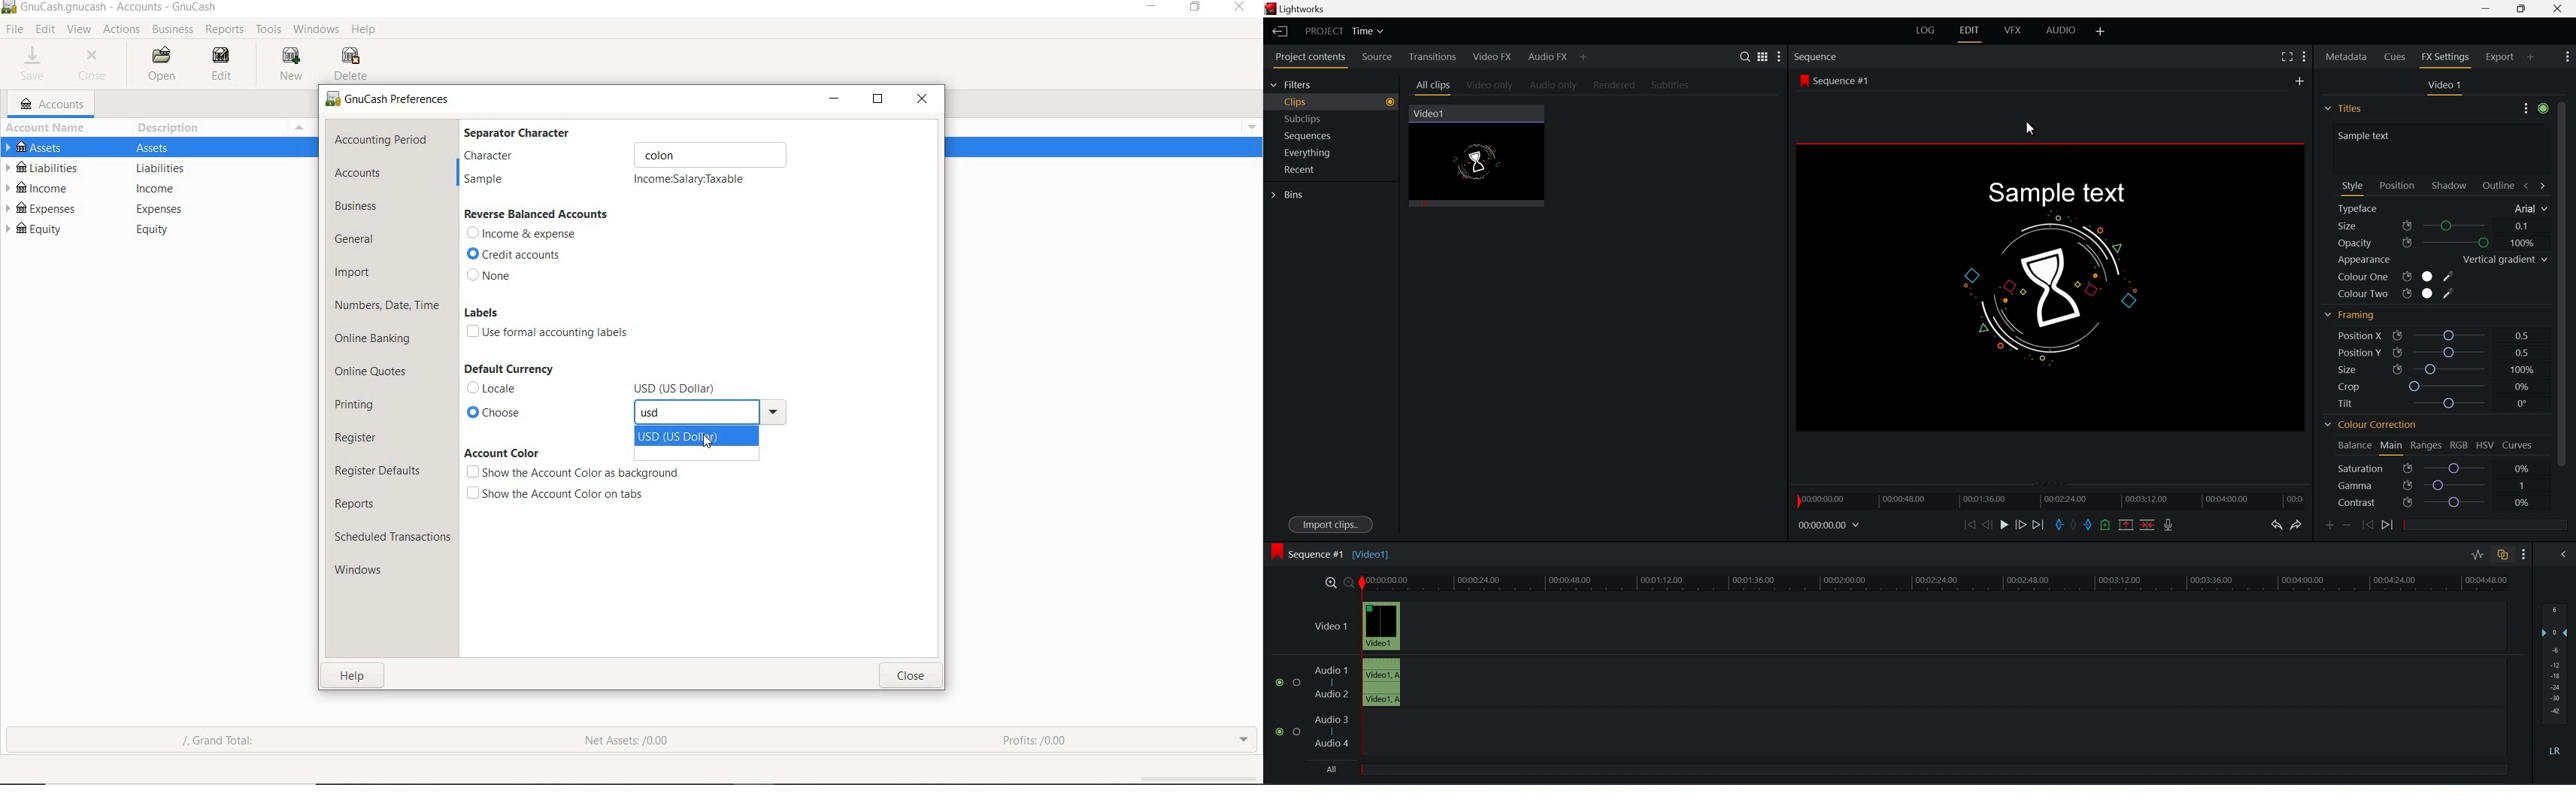 Image resolution: width=2576 pixels, height=812 pixels. I want to click on colour two, so click(2393, 293).